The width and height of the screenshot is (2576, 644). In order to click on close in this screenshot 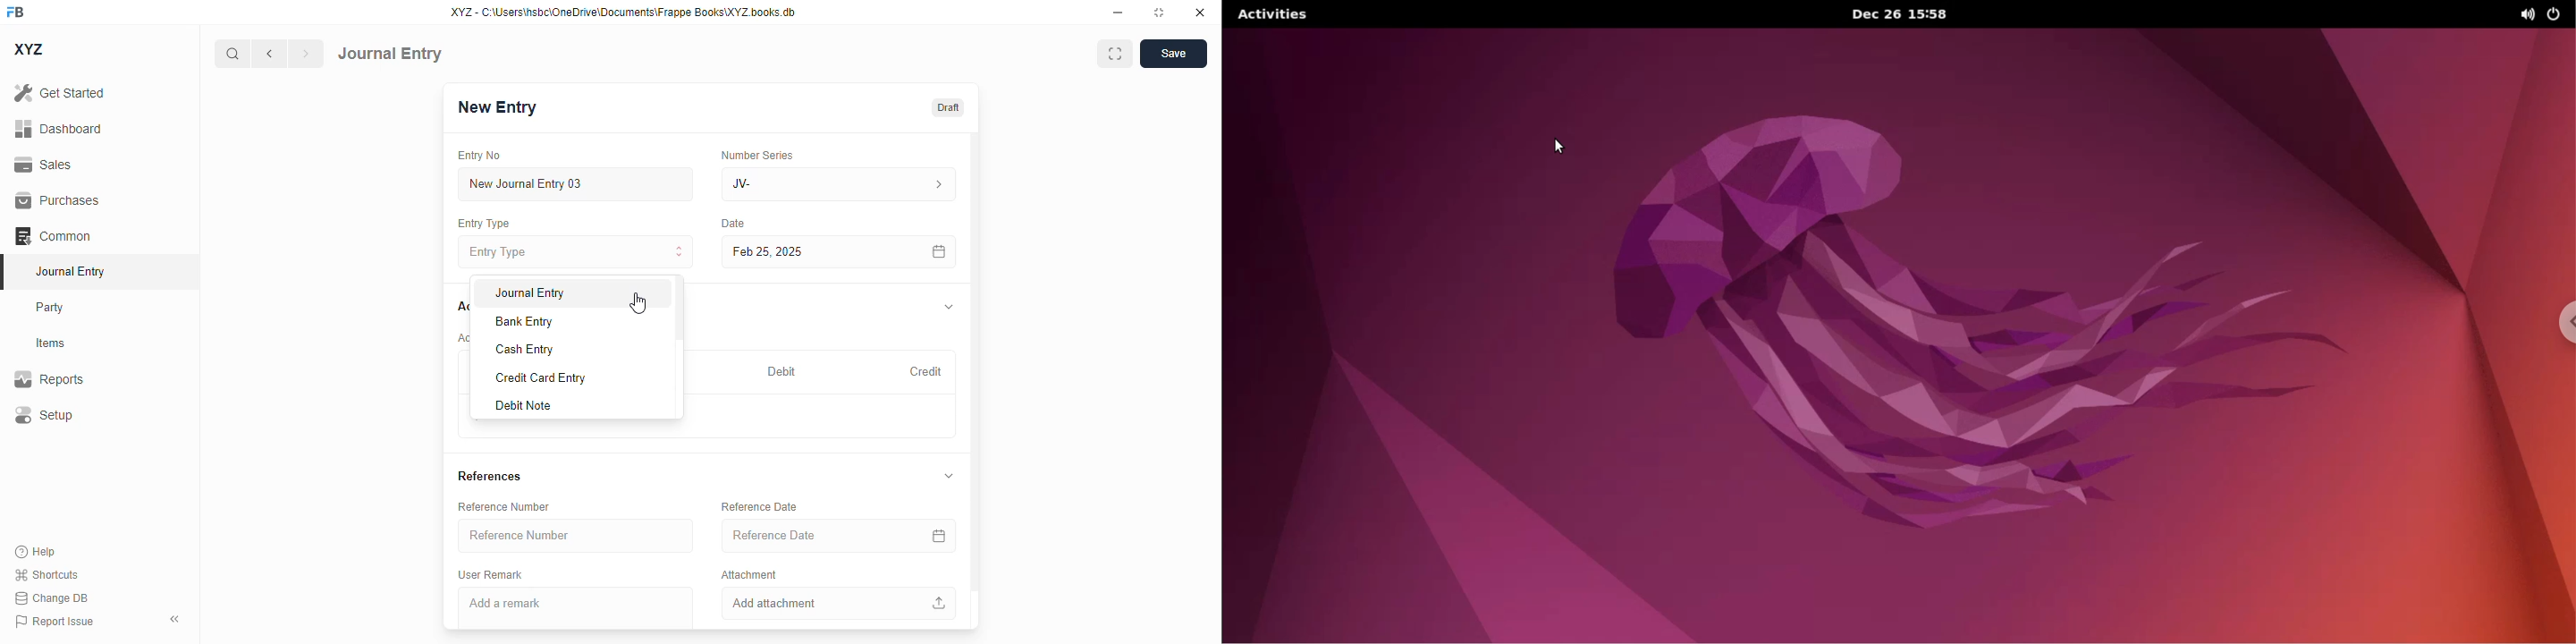, I will do `click(1200, 12)`.